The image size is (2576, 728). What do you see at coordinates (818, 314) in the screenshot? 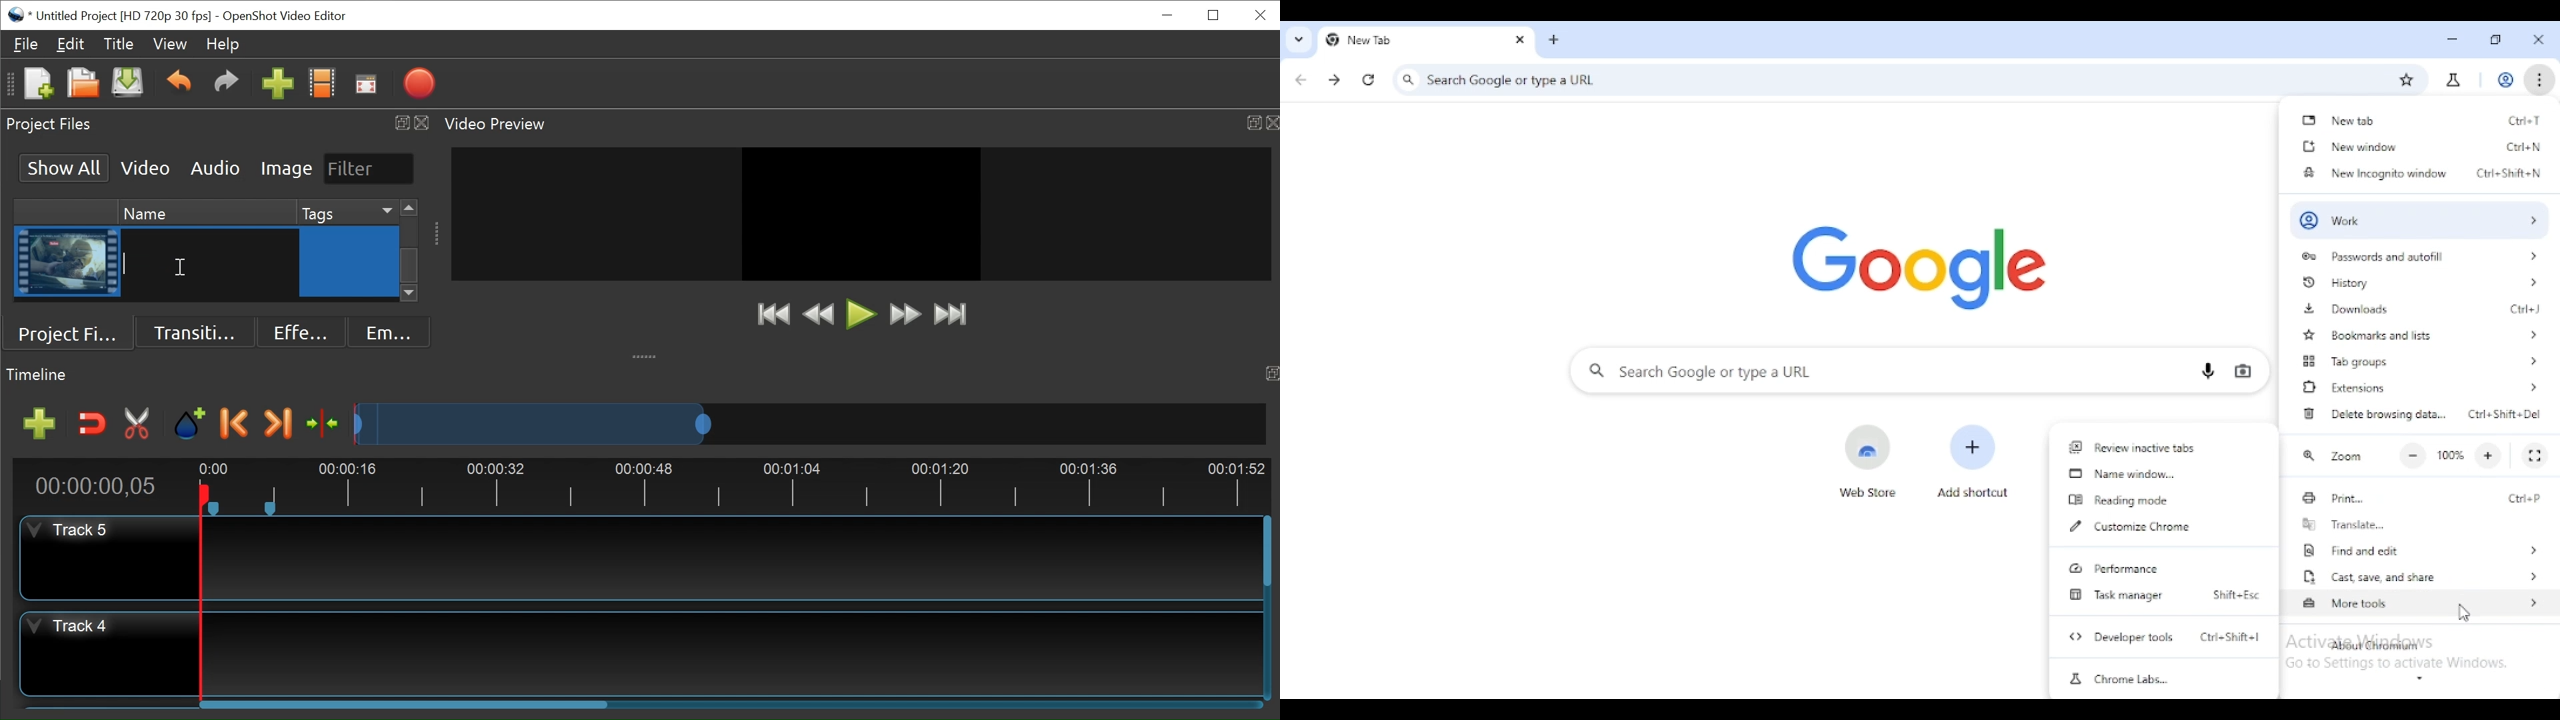
I see `Rewind` at bounding box center [818, 314].